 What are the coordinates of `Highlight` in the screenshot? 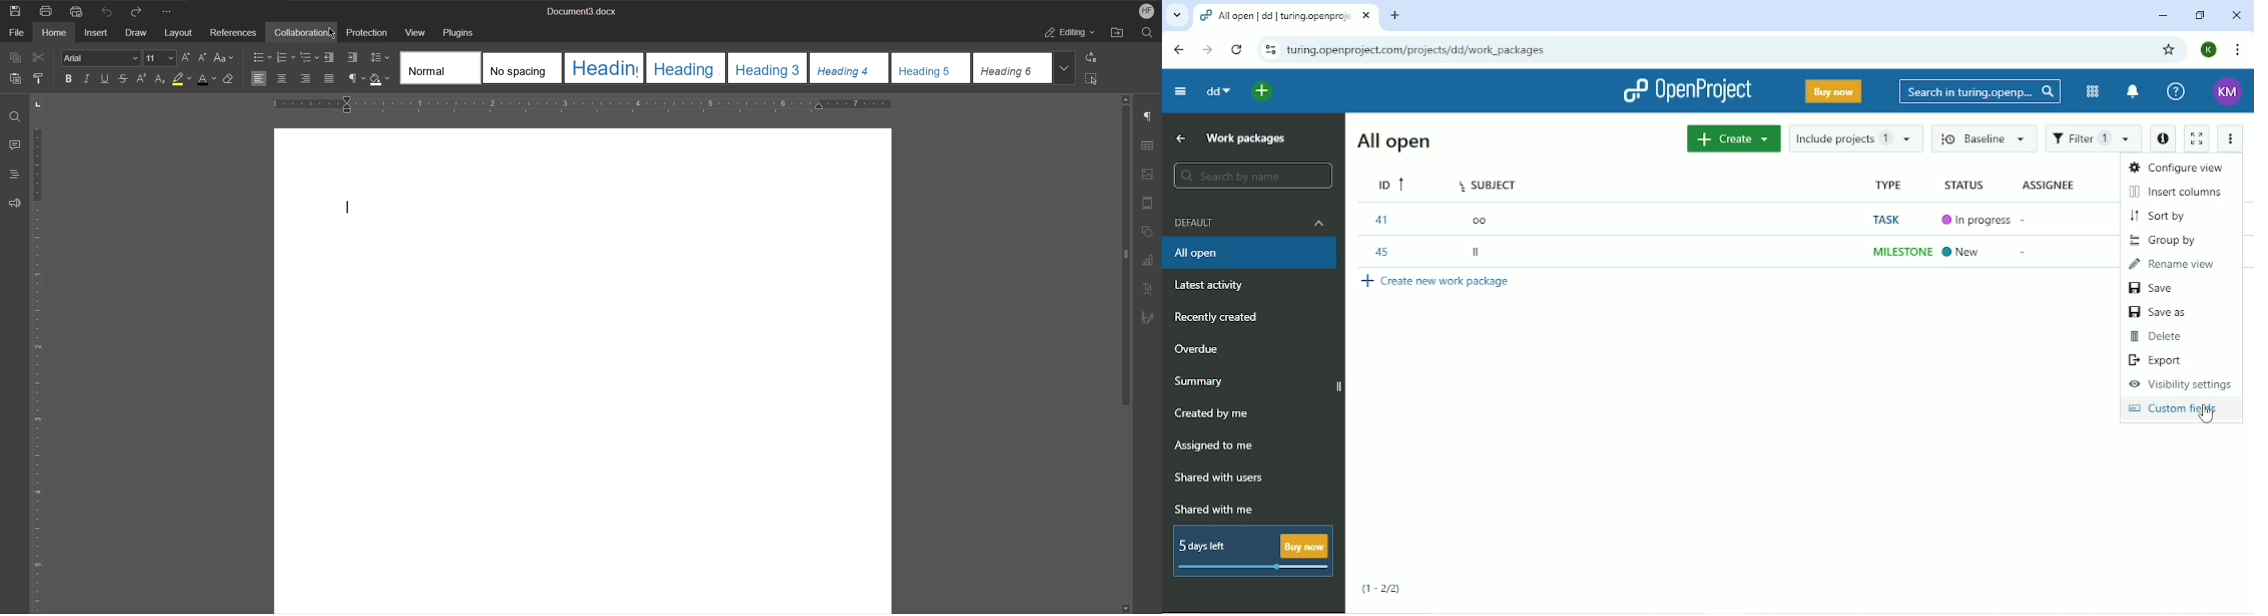 It's located at (183, 78).